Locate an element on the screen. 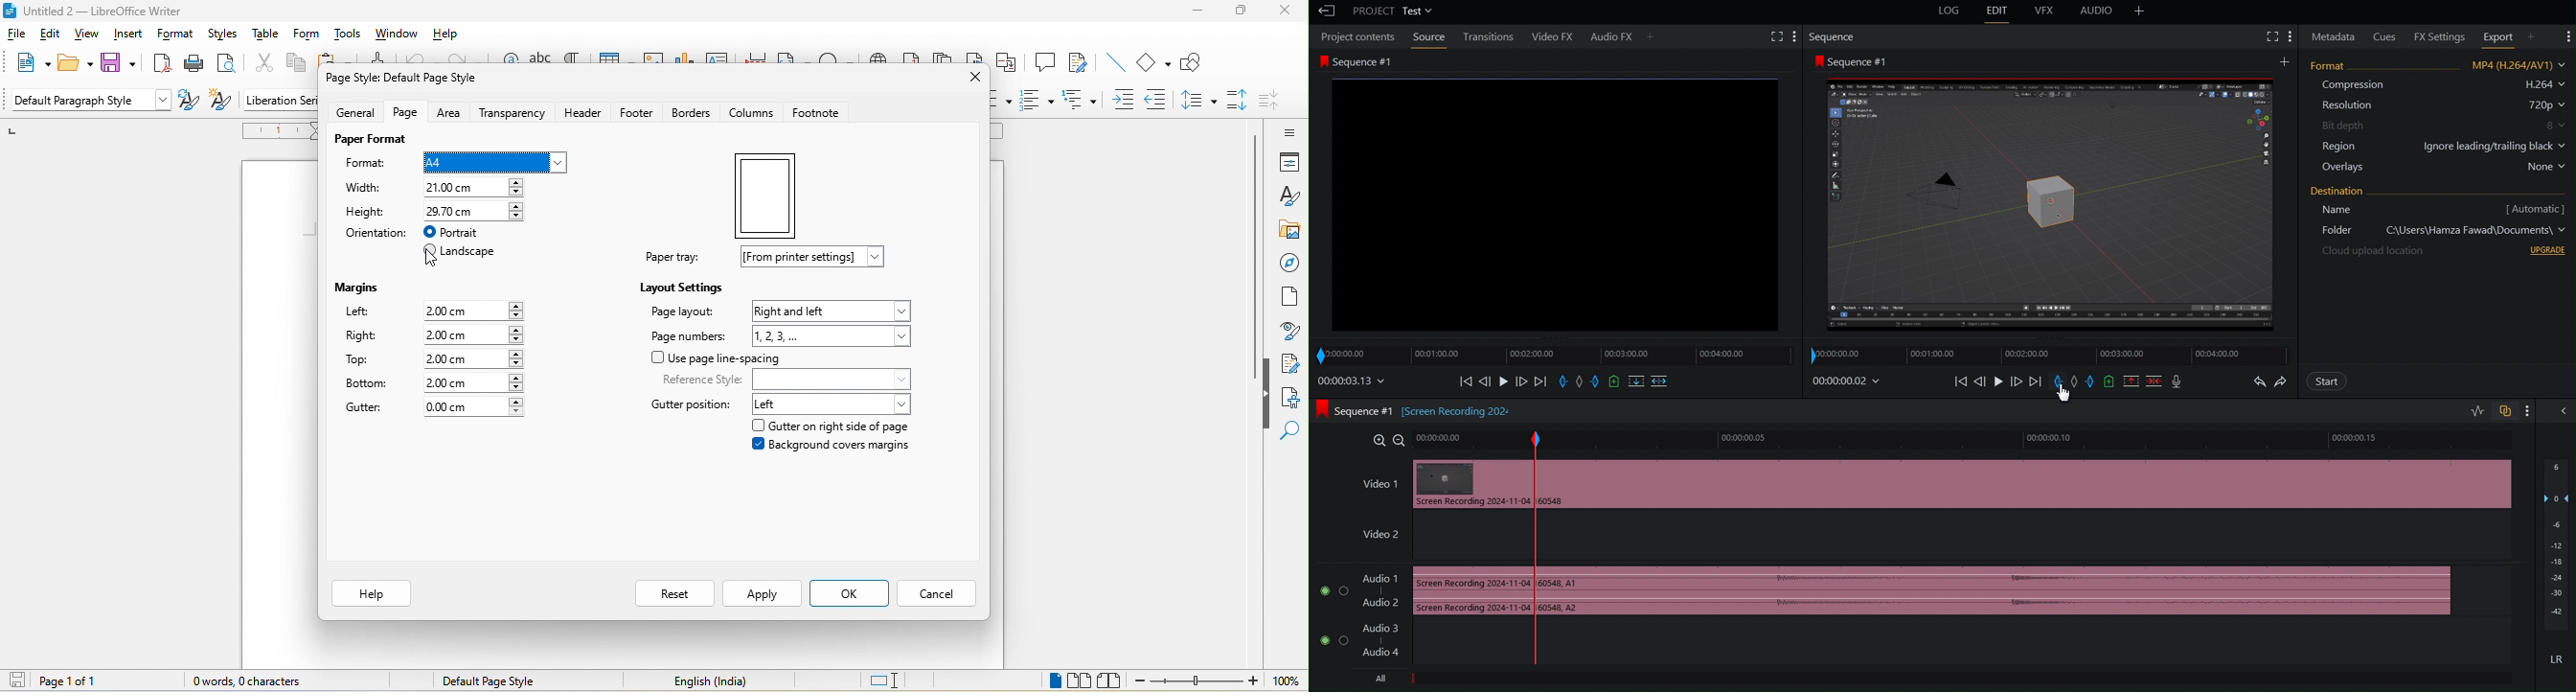 The width and height of the screenshot is (2576, 700). right and left is located at coordinates (833, 309).